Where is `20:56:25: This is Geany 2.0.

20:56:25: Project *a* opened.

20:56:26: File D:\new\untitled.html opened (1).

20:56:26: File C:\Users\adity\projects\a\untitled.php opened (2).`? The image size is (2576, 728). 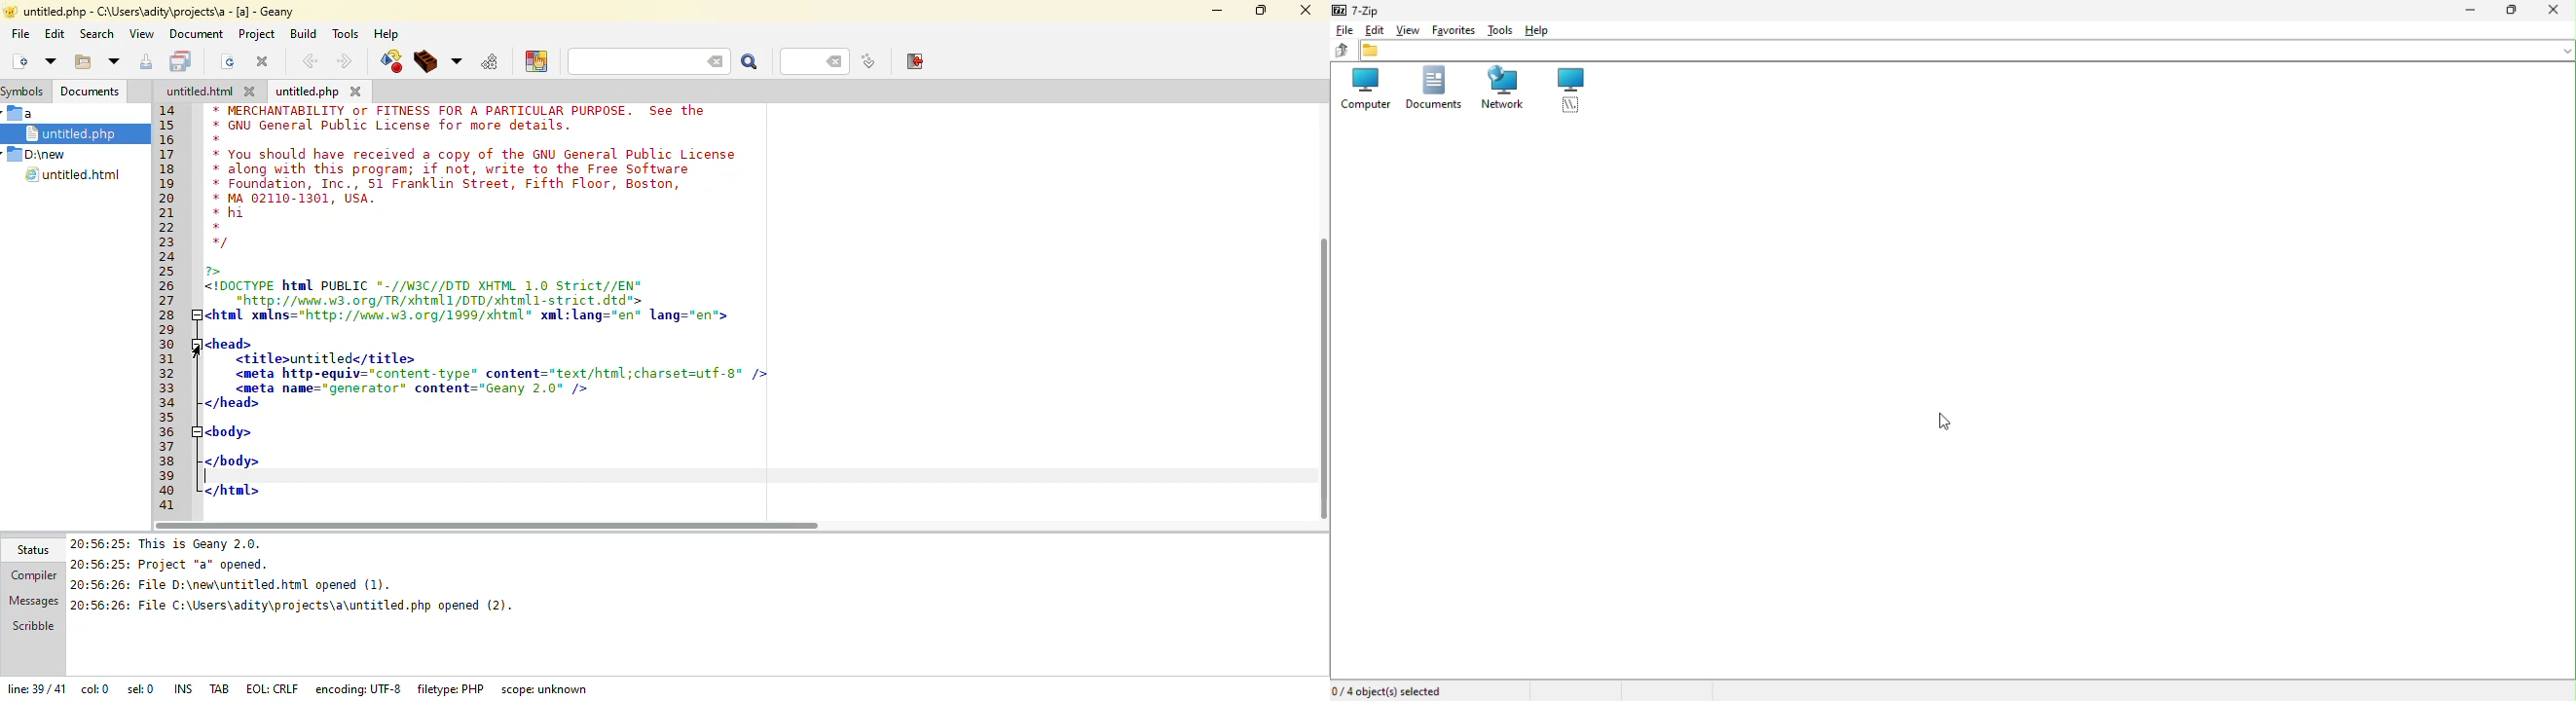 20:56:25: This is Geany 2.0.

20:56:25: Project *a* opened.

20:56:26: File D:\new\untitled.html opened (1).

20:56:26: File C:\Users\adity\projects\a\untitled.php opened (2). is located at coordinates (323, 588).